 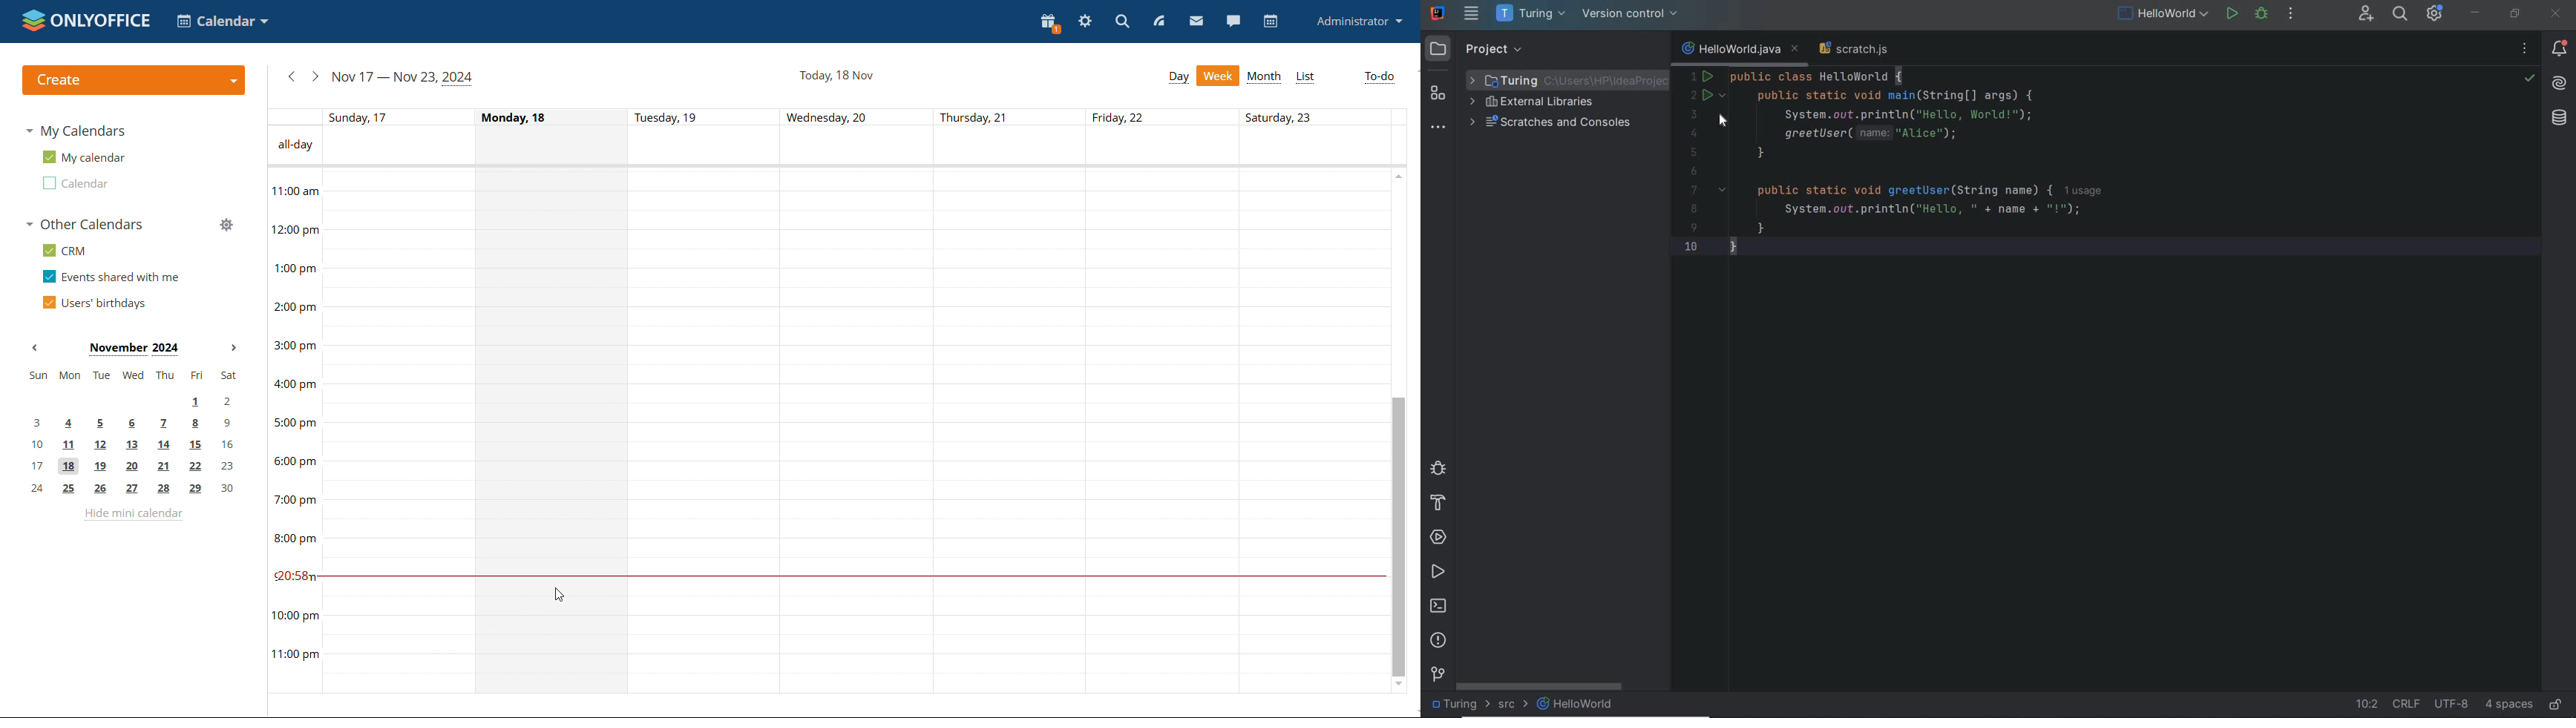 What do you see at coordinates (74, 182) in the screenshot?
I see `second calendar` at bounding box center [74, 182].